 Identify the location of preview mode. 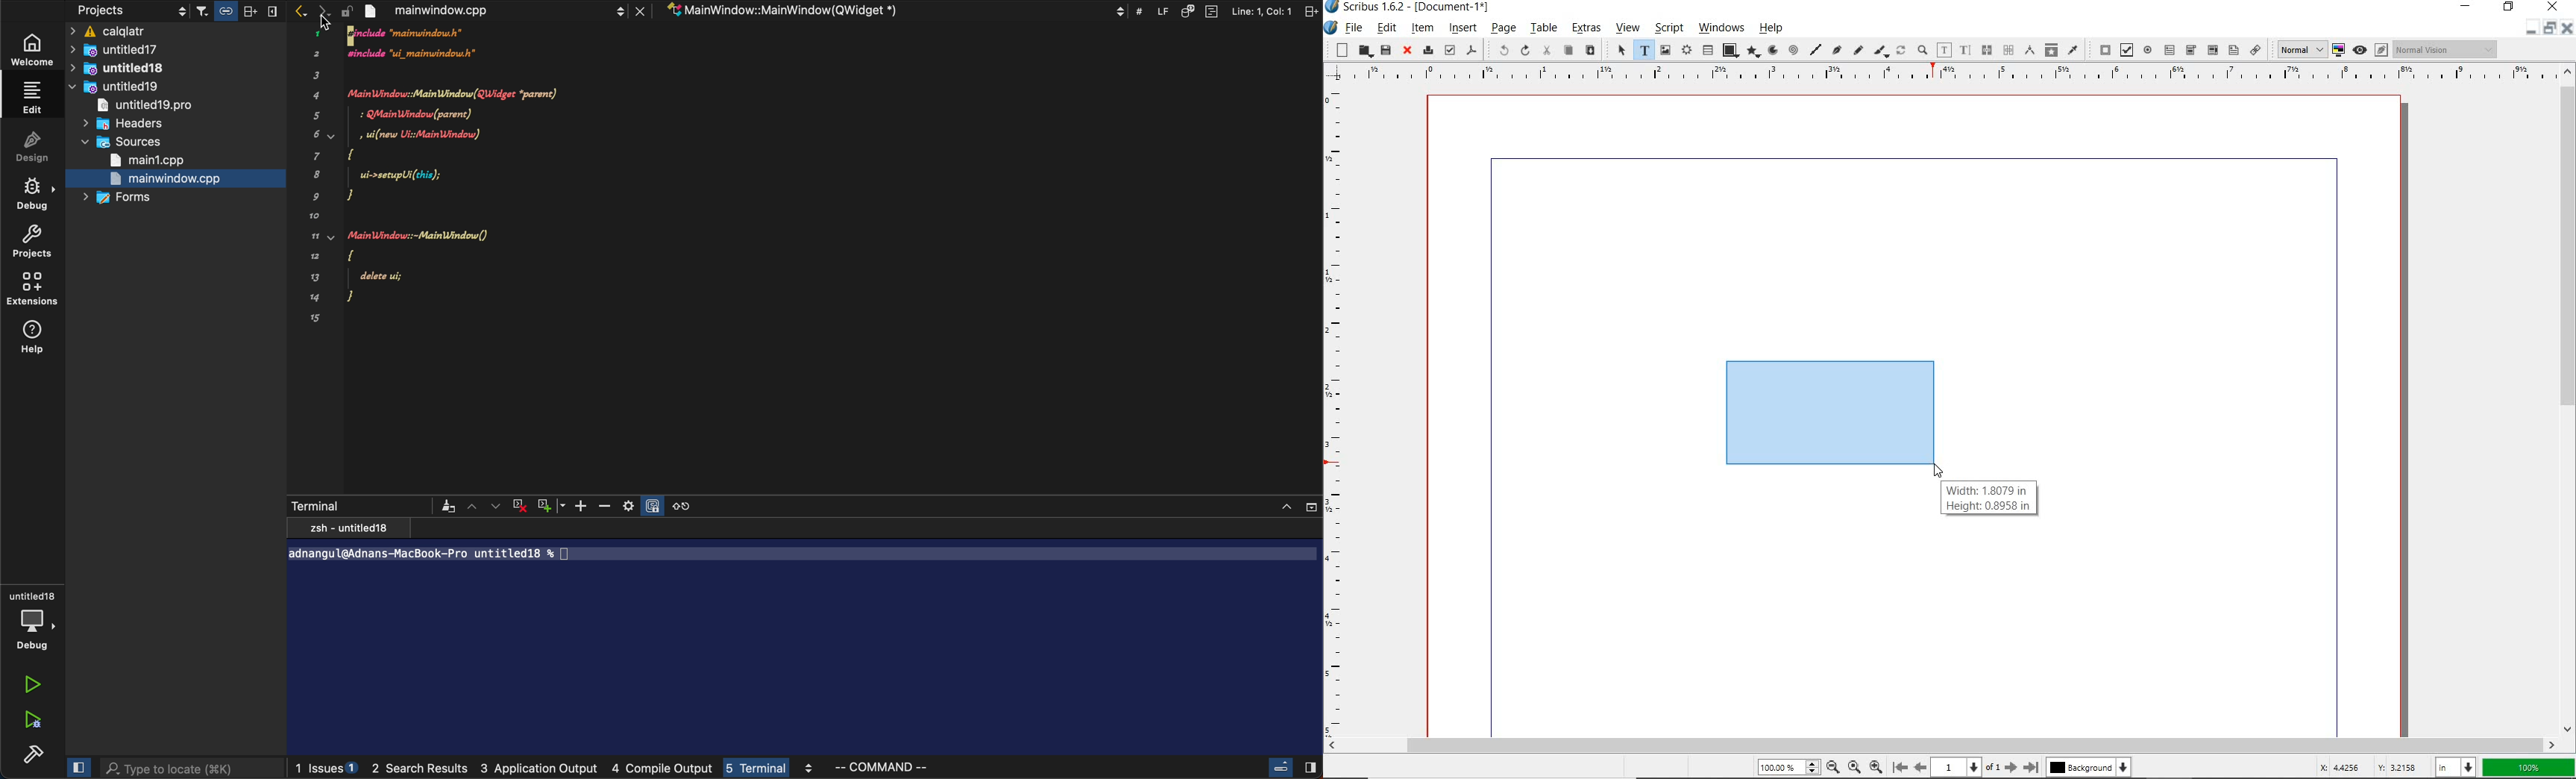
(2360, 50).